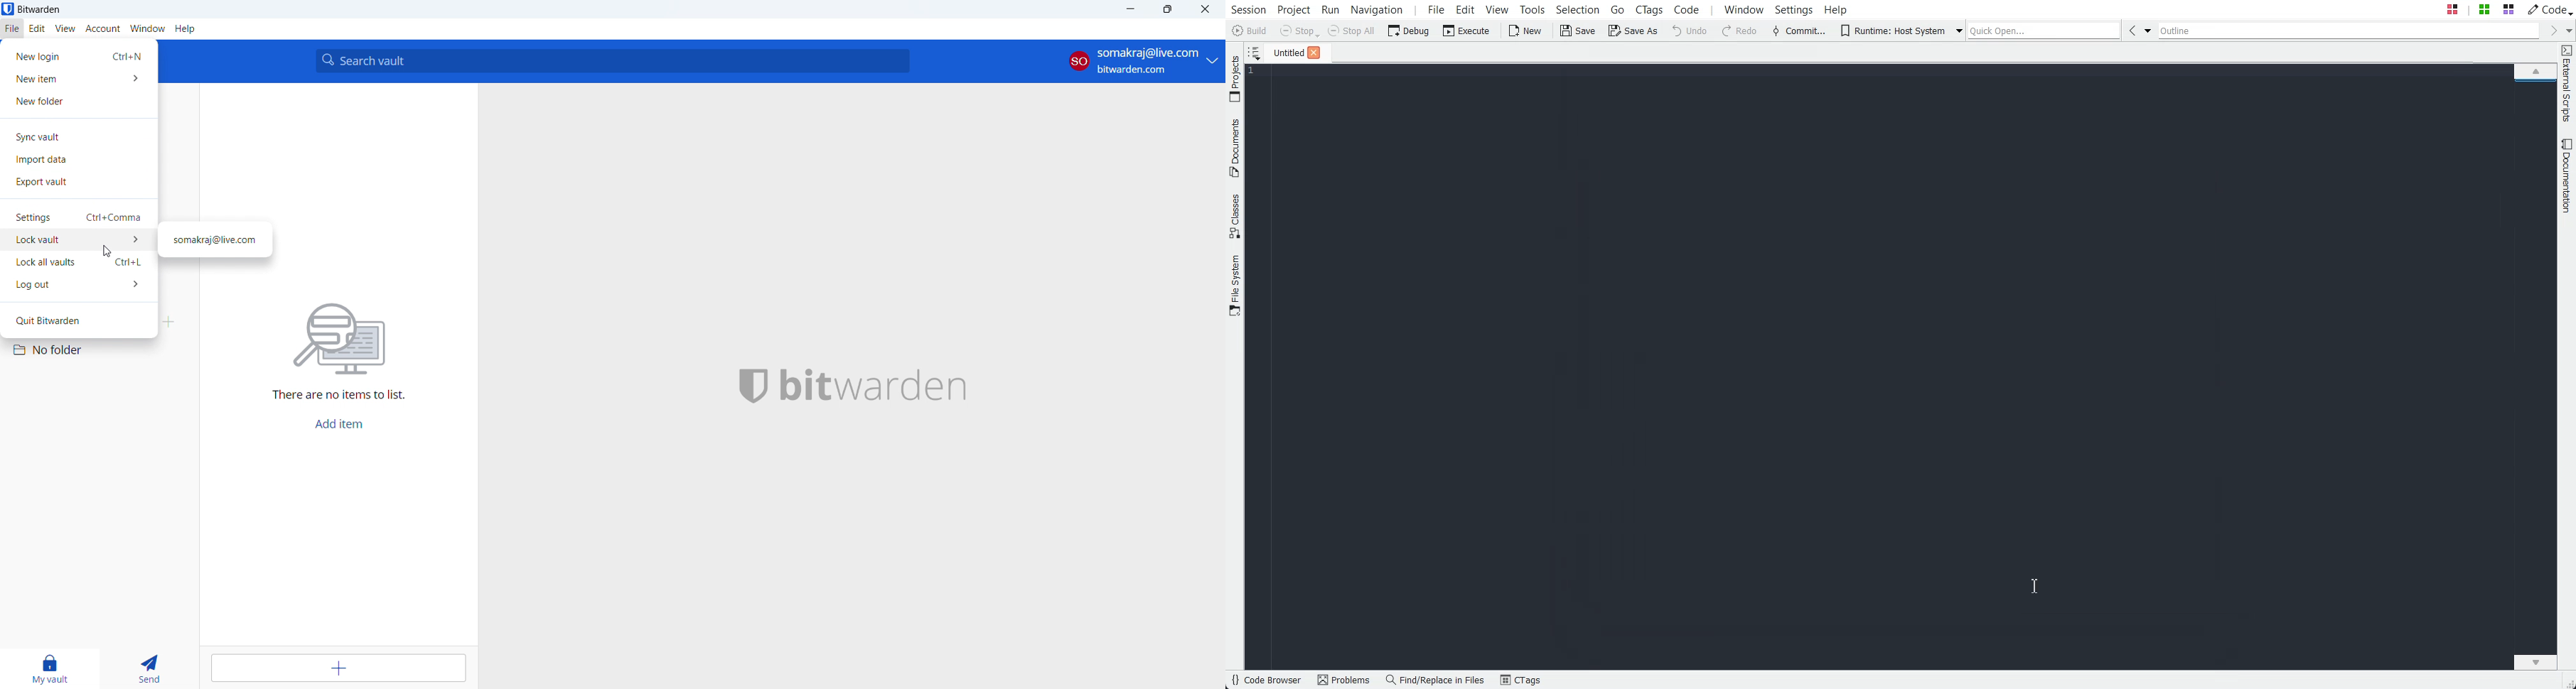 This screenshot has width=2576, height=700. What do you see at coordinates (50, 669) in the screenshot?
I see `my vault` at bounding box center [50, 669].